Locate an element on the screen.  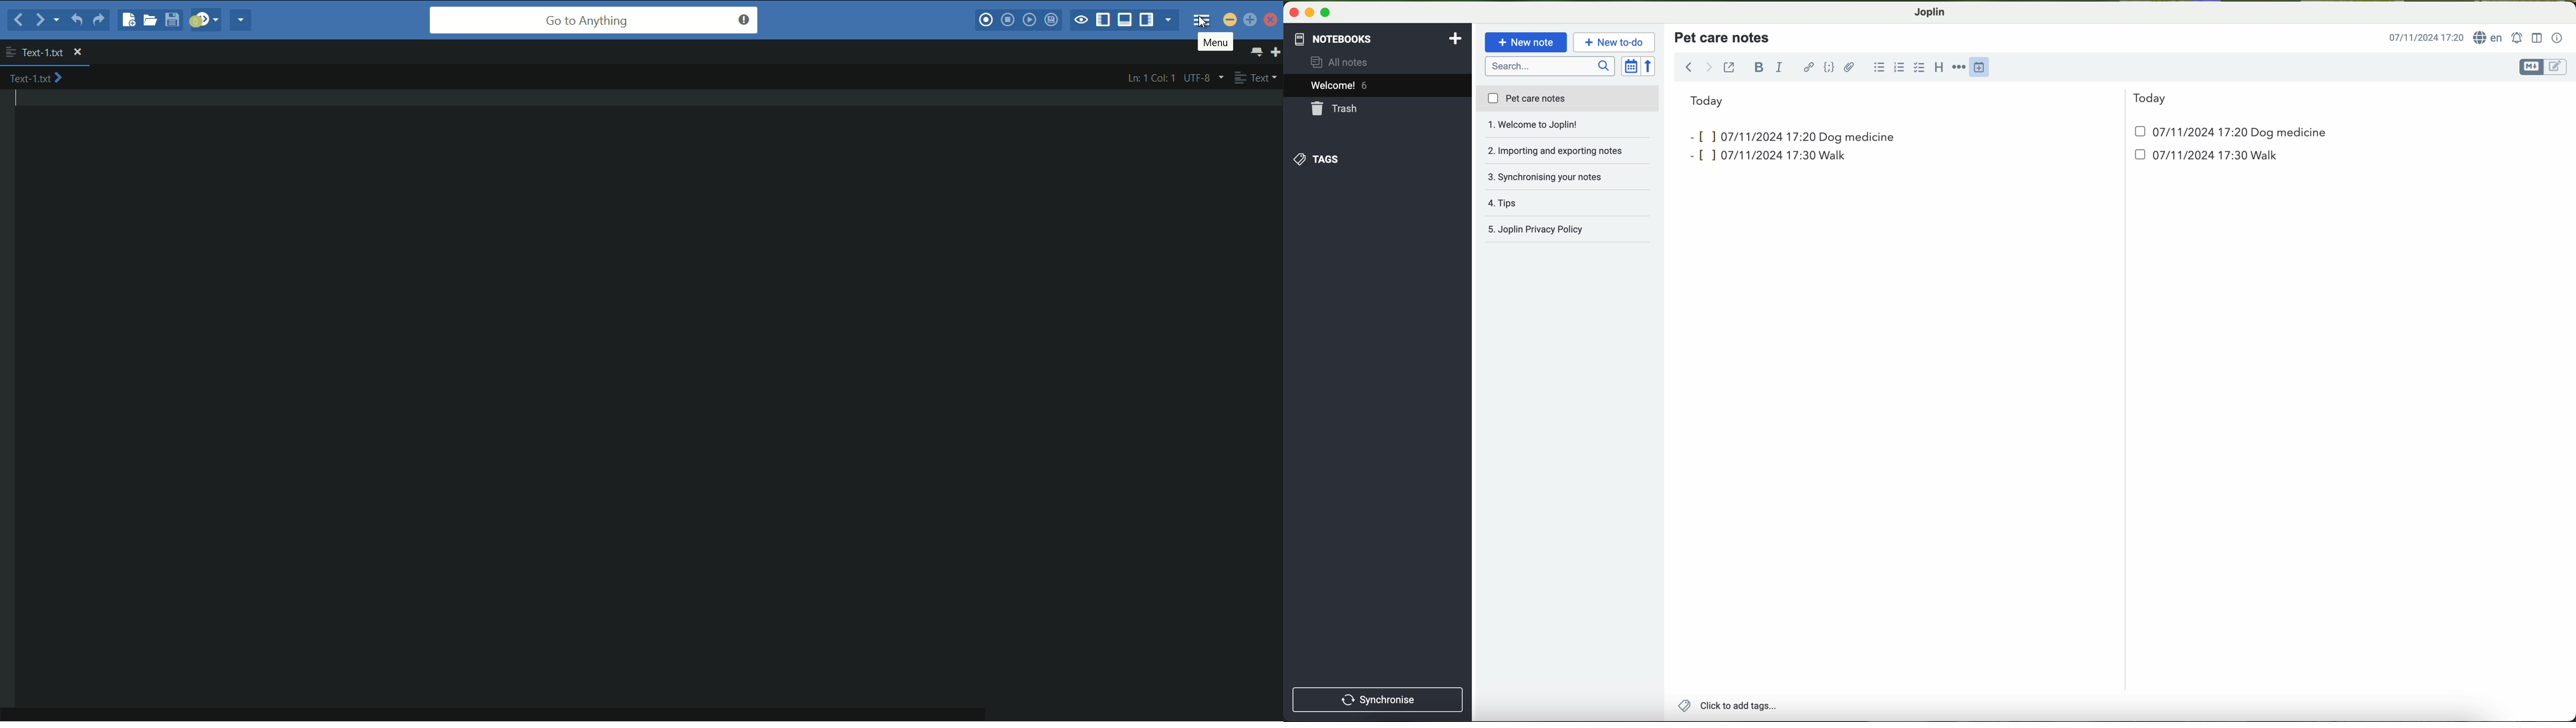
bold is located at coordinates (1759, 67).